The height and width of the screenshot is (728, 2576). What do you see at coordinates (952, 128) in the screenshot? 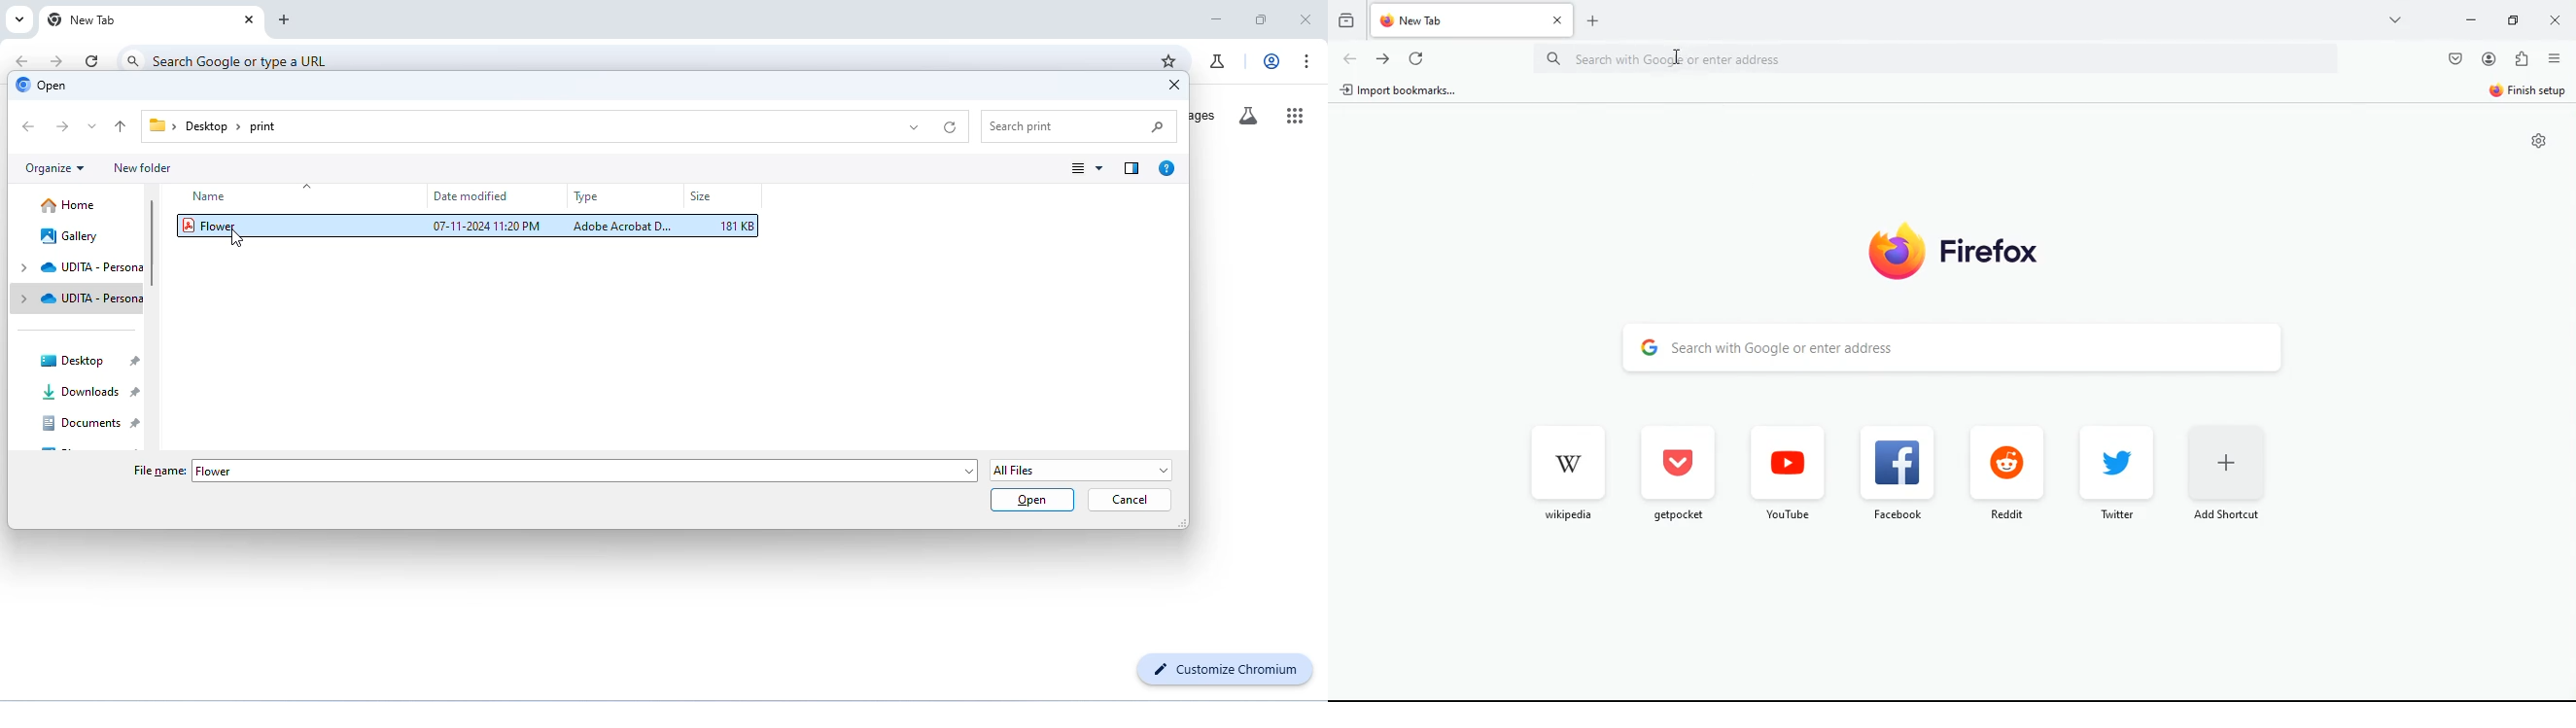
I see `refresh` at bounding box center [952, 128].